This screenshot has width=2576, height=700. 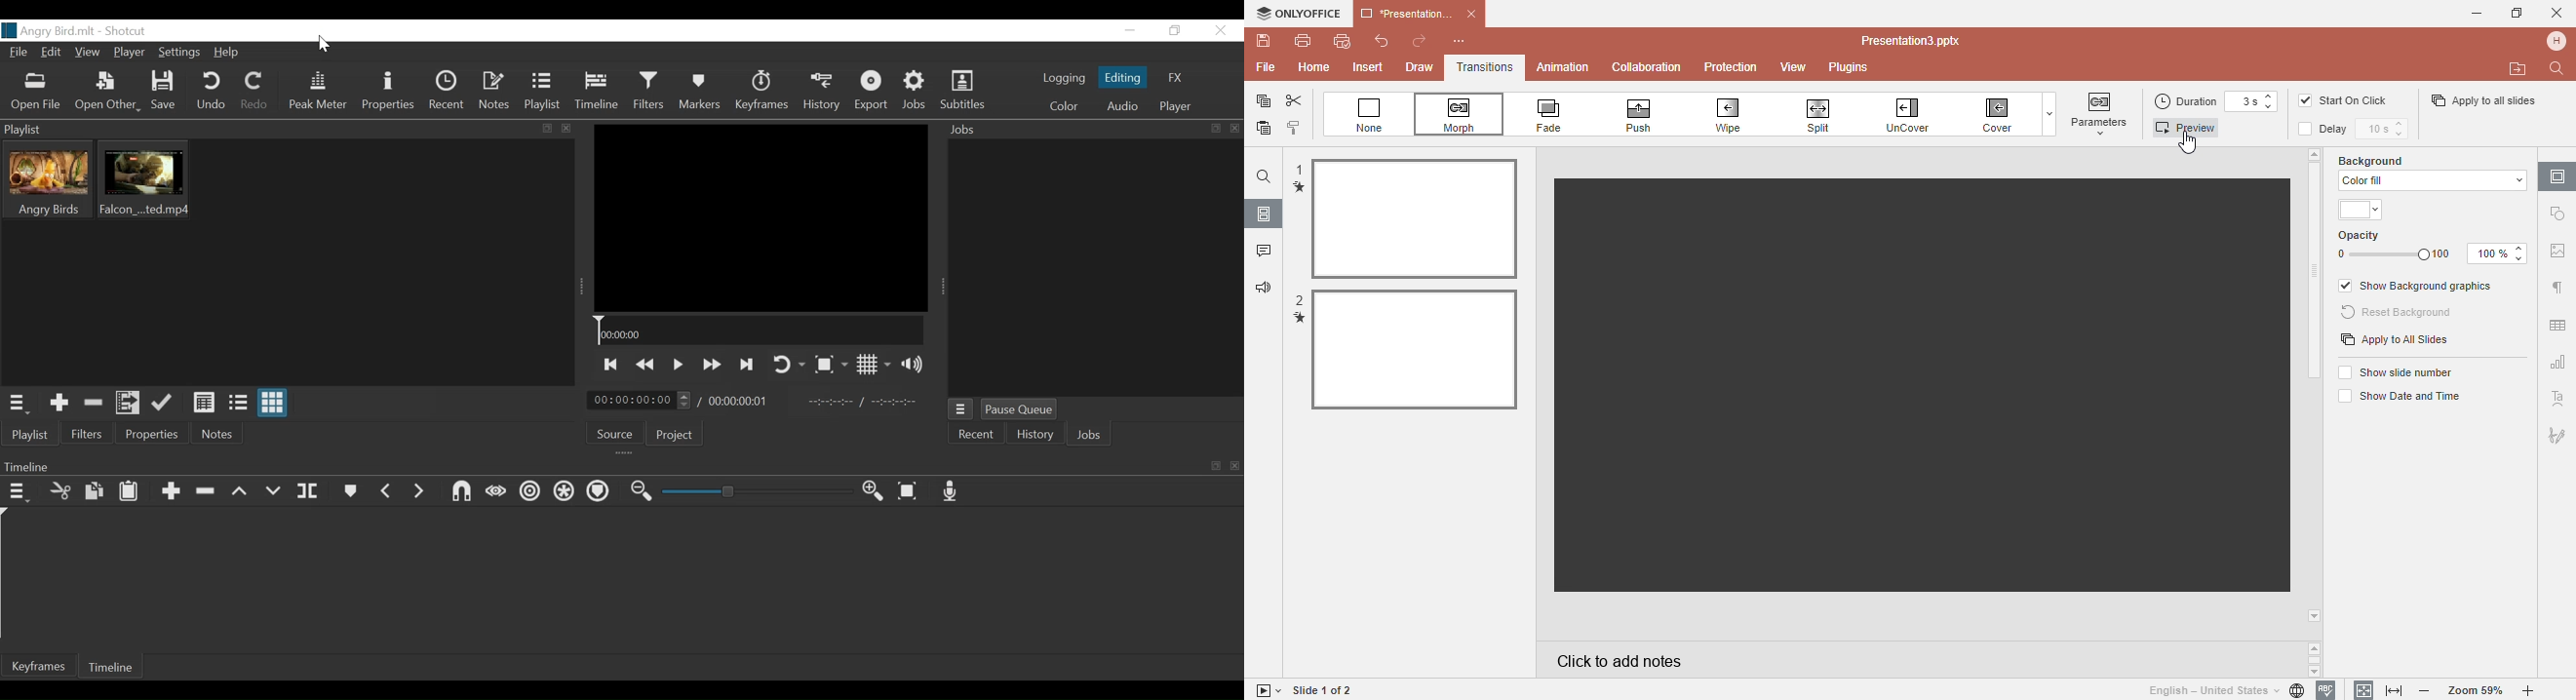 What do you see at coordinates (205, 491) in the screenshot?
I see `Ripple Delete` at bounding box center [205, 491].